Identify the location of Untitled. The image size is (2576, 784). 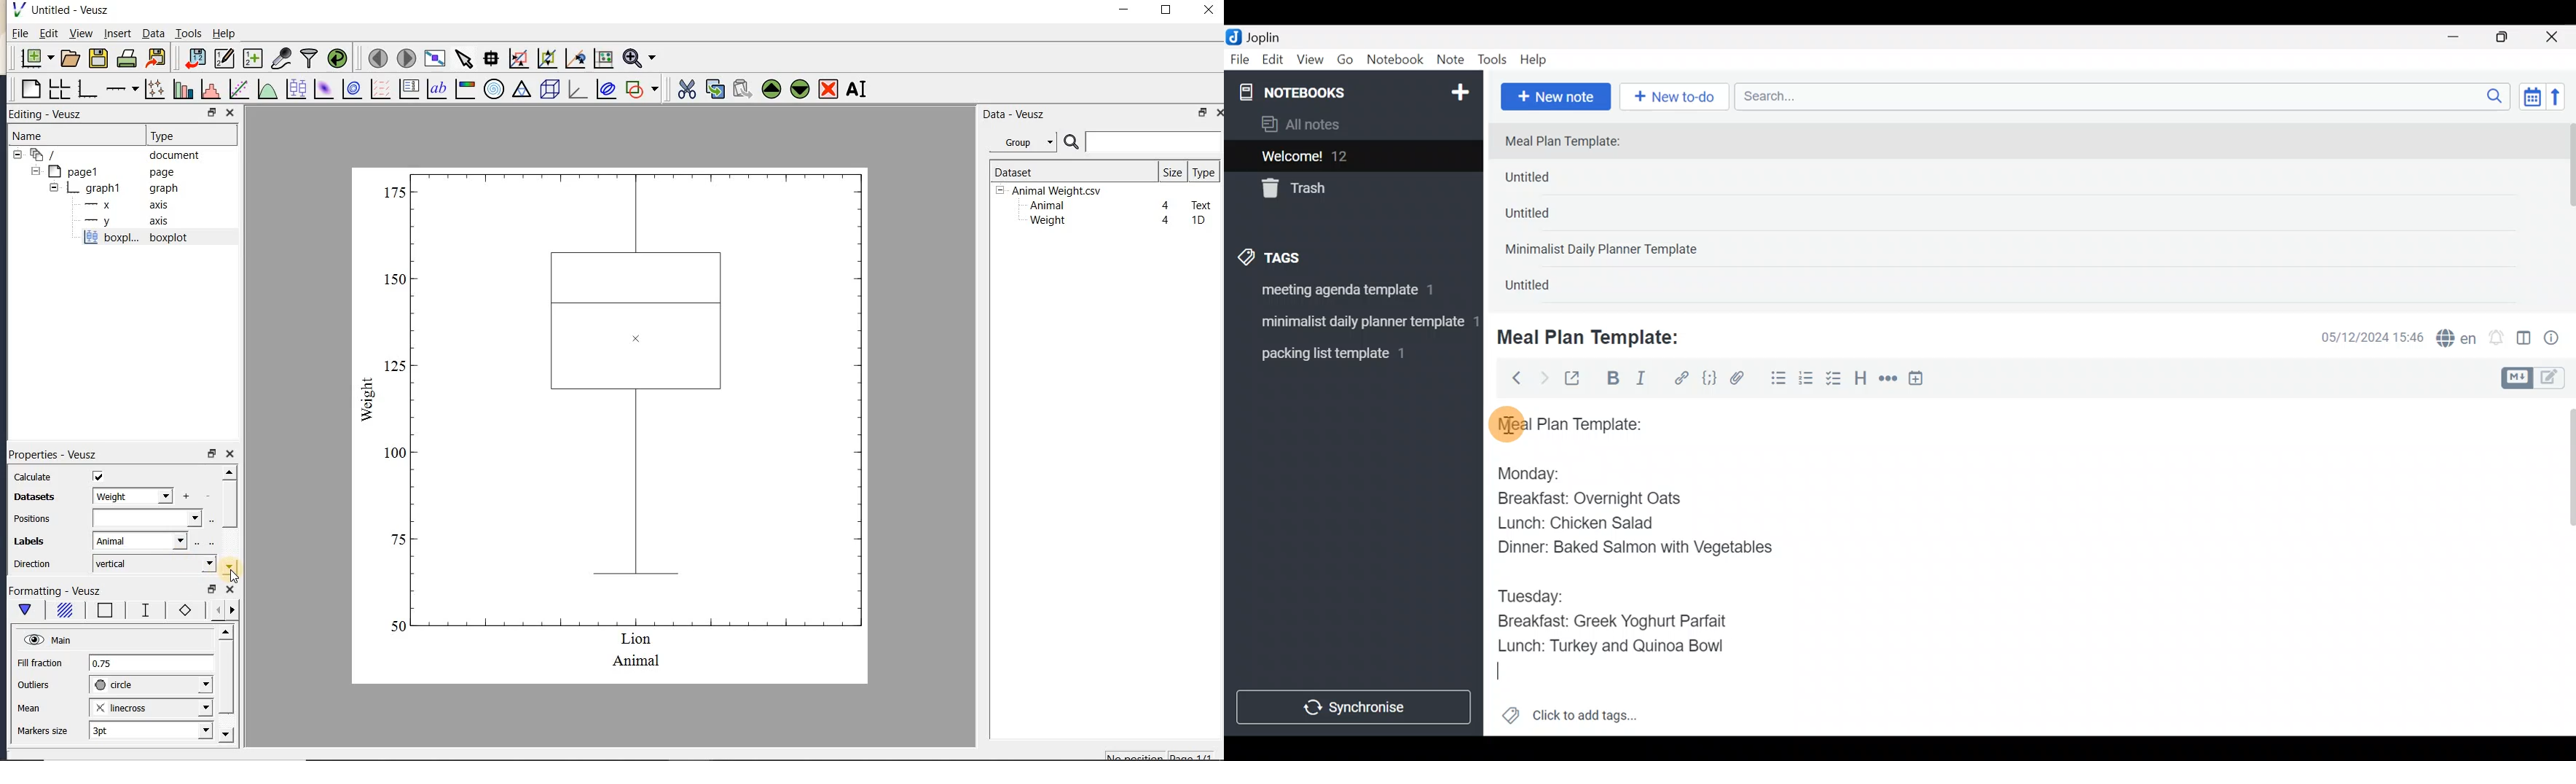
(1551, 180).